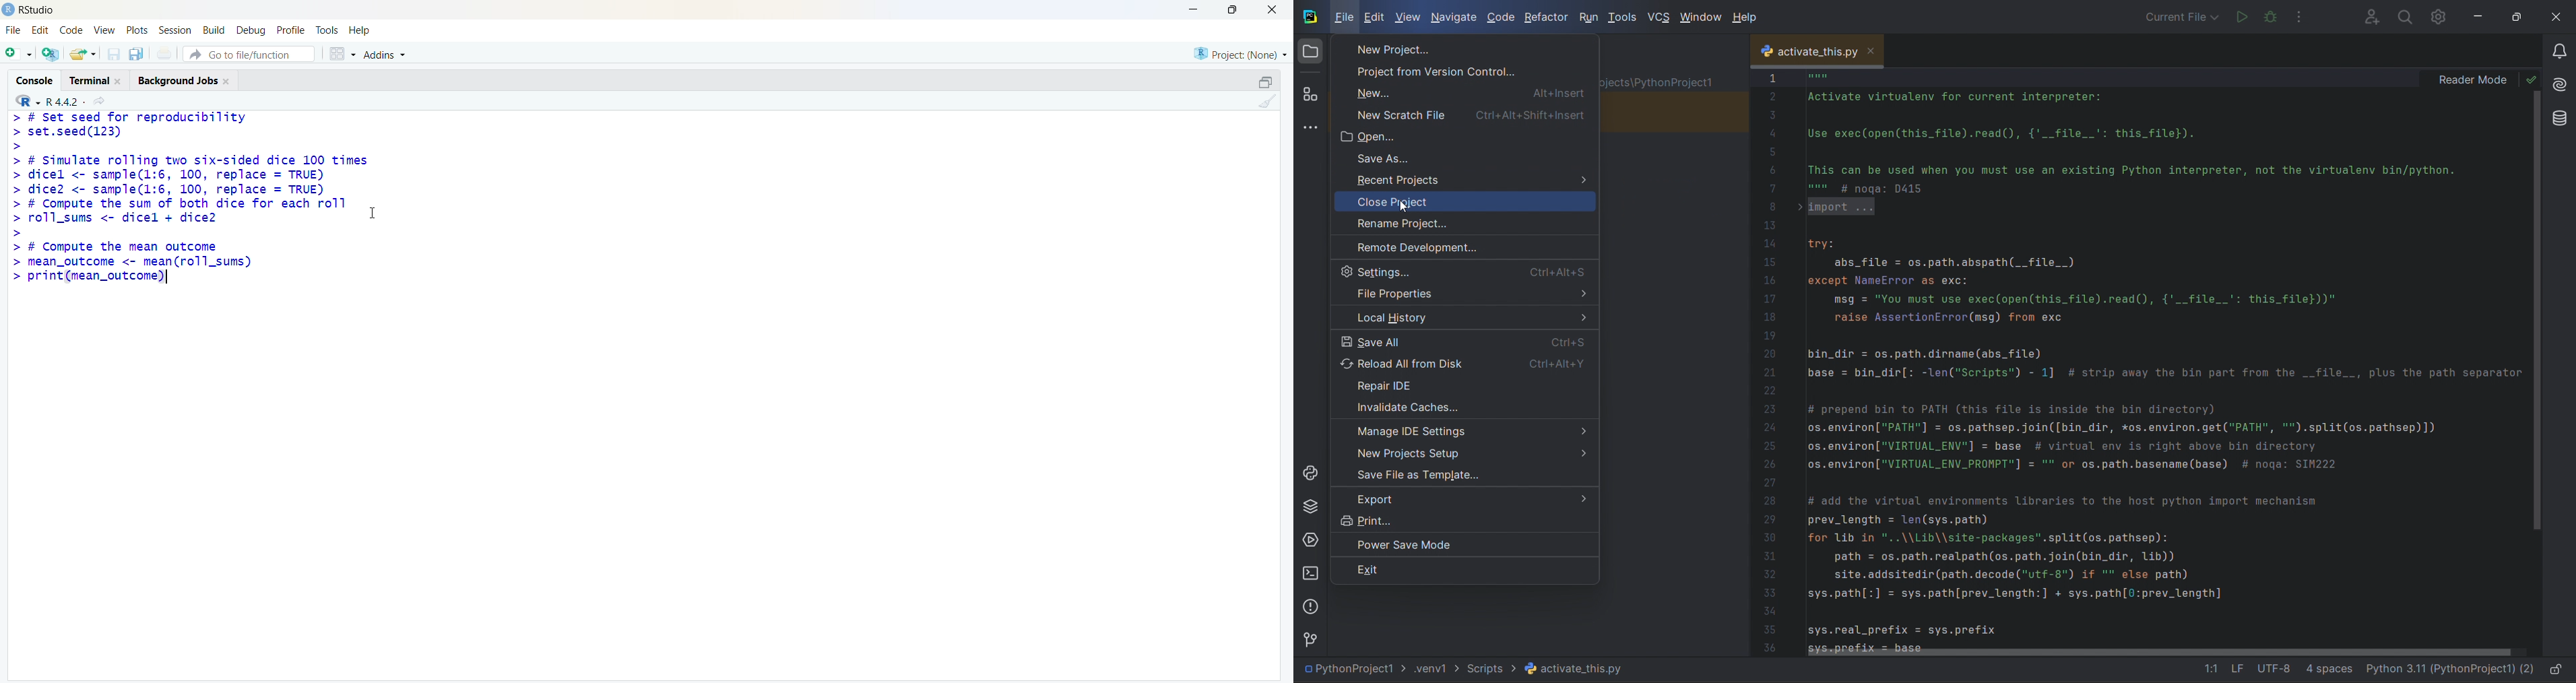  What do you see at coordinates (40, 30) in the screenshot?
I see `edit` at bounding box center [40, 30].